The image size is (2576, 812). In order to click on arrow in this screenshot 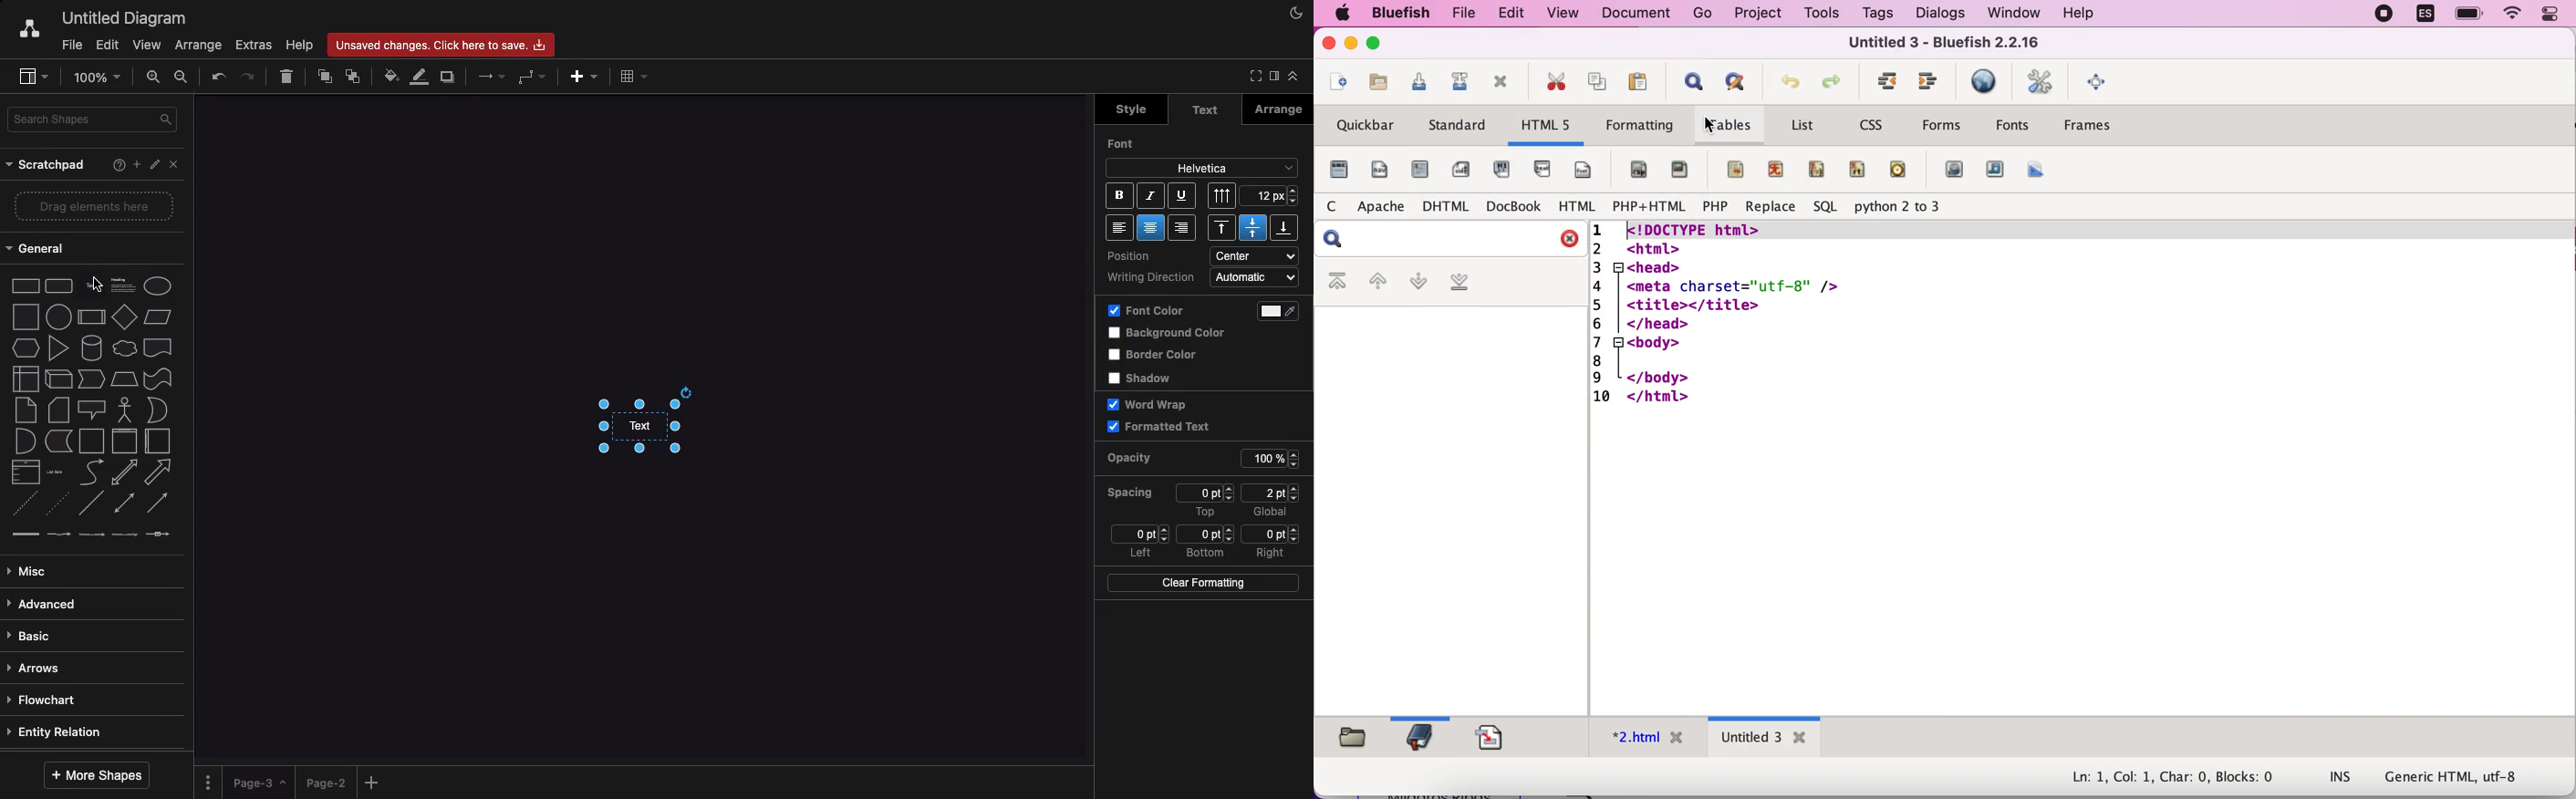, I will do `click(159, 472)`.